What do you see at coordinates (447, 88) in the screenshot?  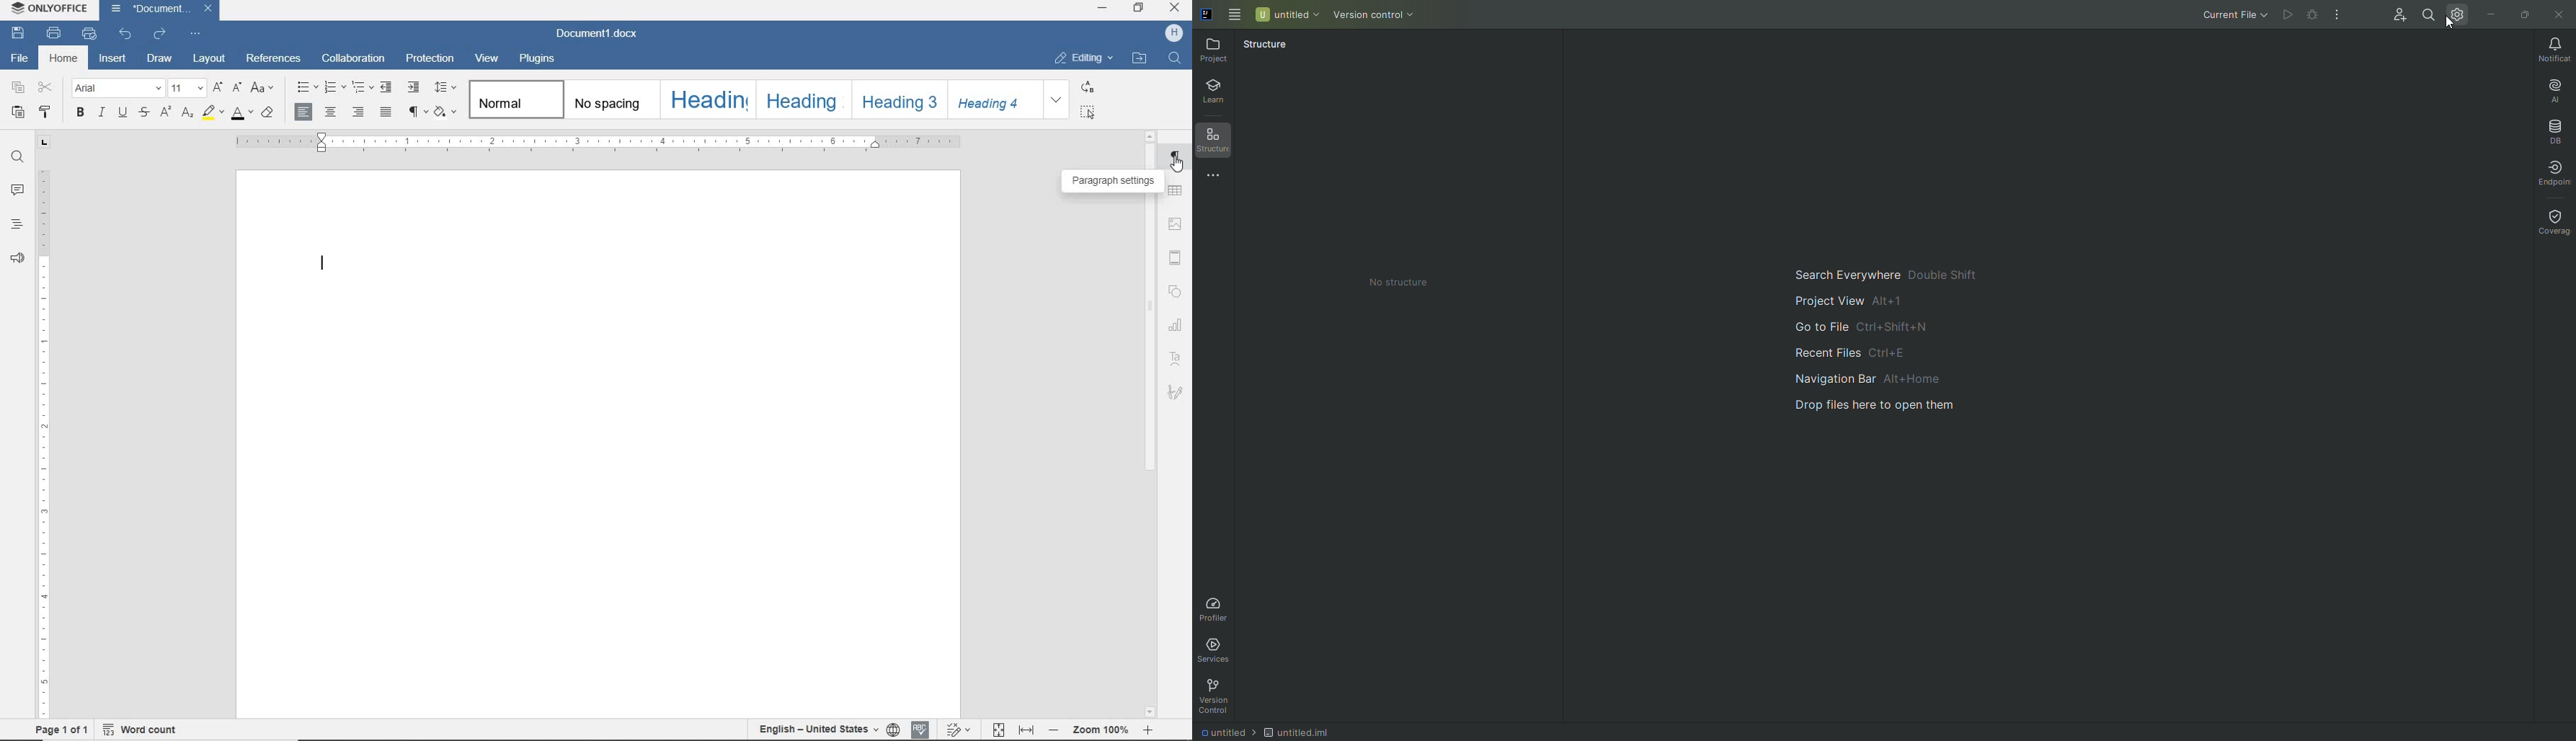 I see `paragraph line spacing` at bounding box center [447, 88].